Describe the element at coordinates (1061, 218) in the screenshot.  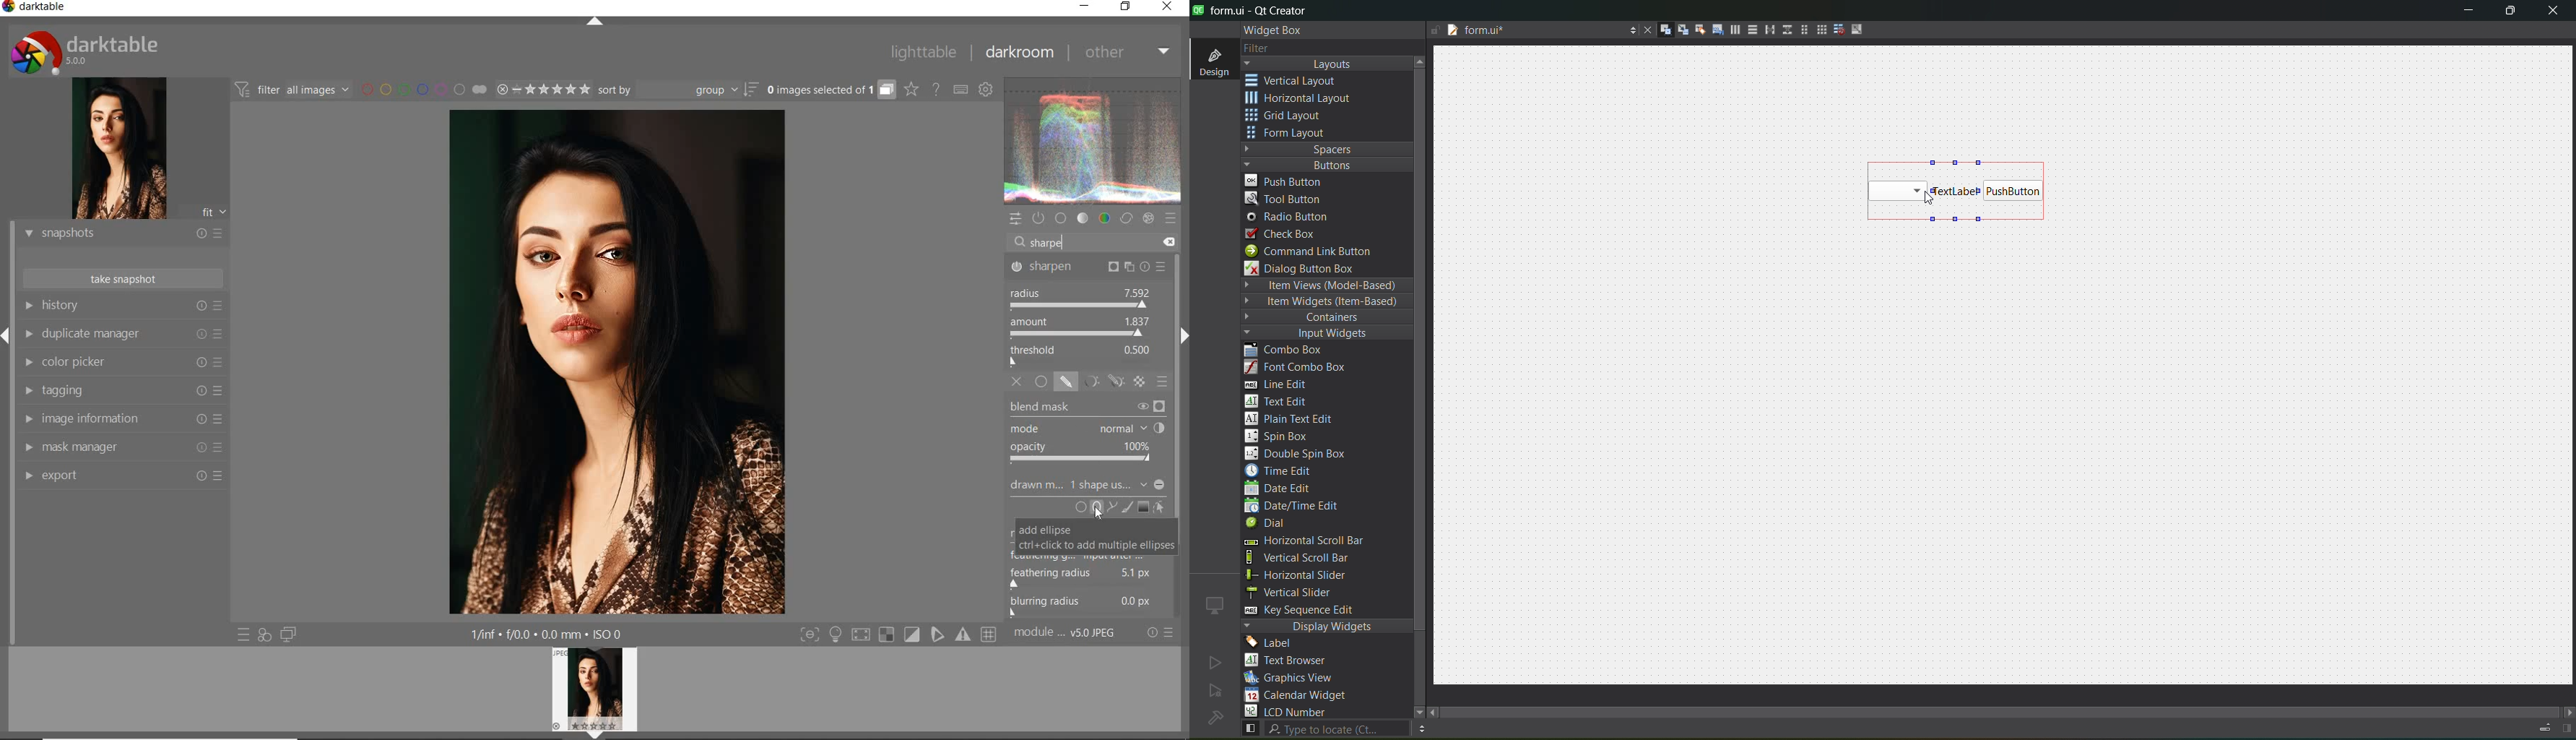
I see `base` at that location.